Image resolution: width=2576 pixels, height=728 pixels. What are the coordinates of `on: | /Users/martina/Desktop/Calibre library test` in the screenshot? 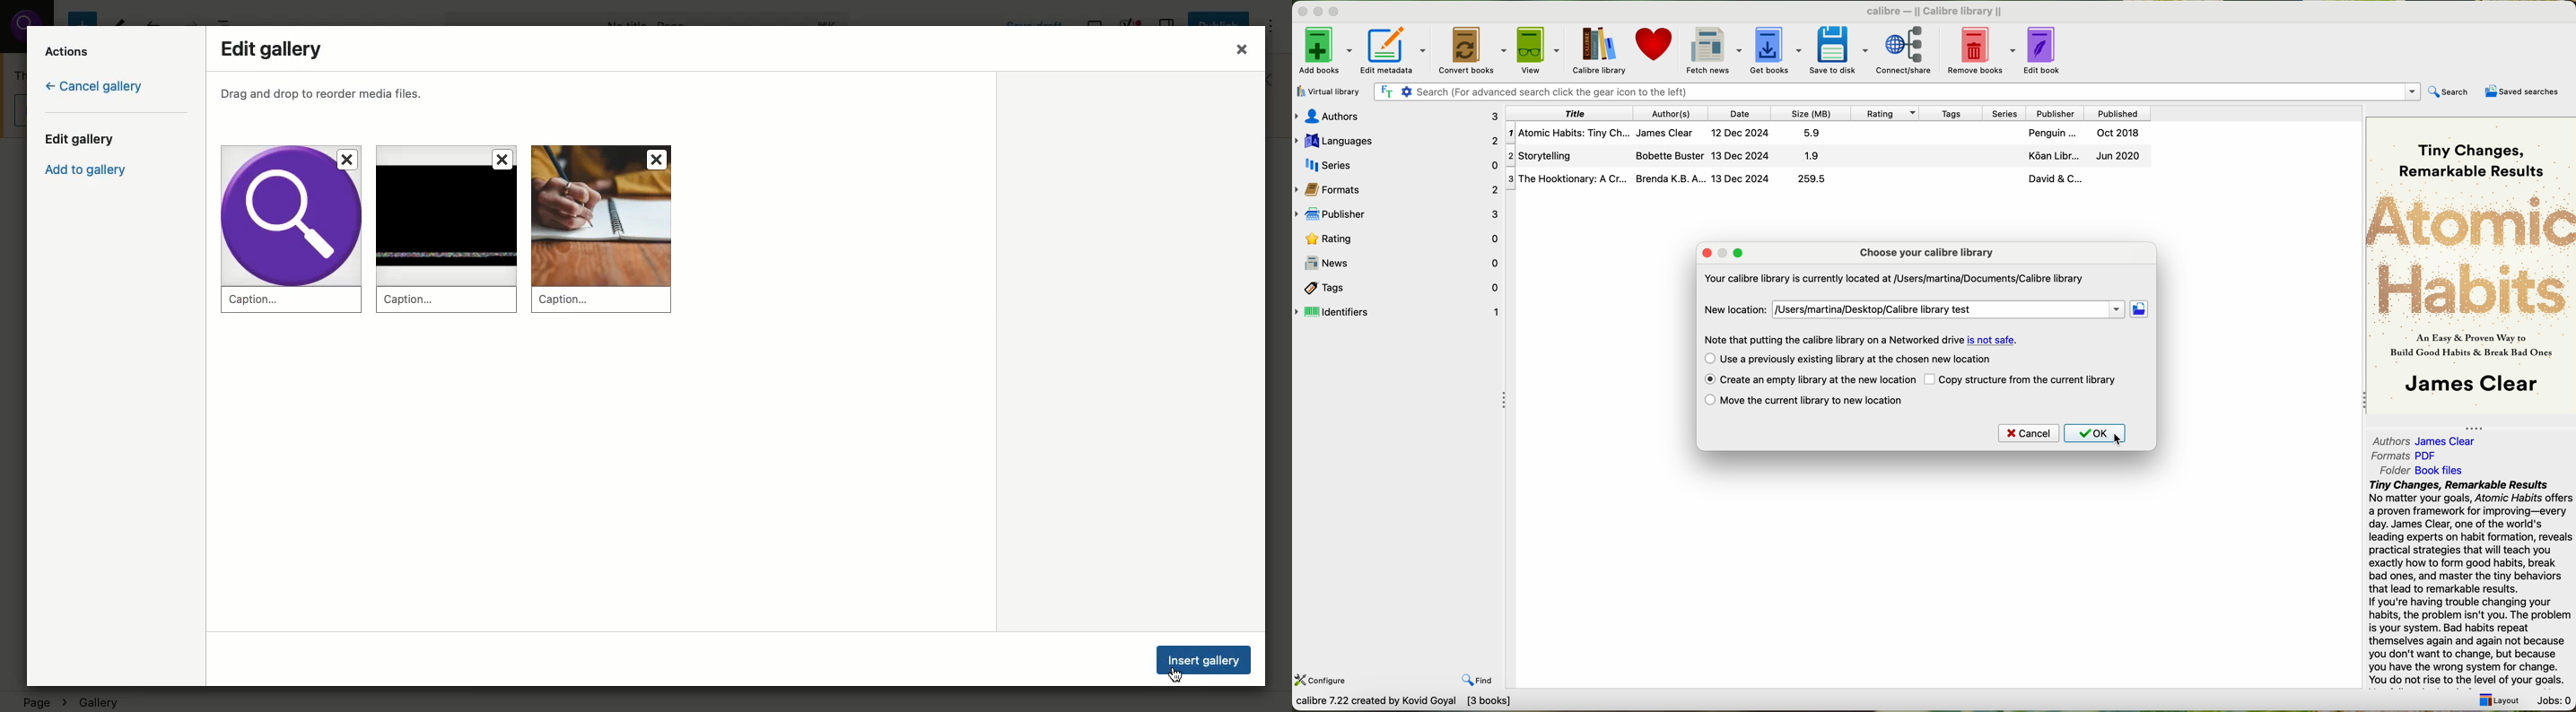 It's located at (1948, 310).